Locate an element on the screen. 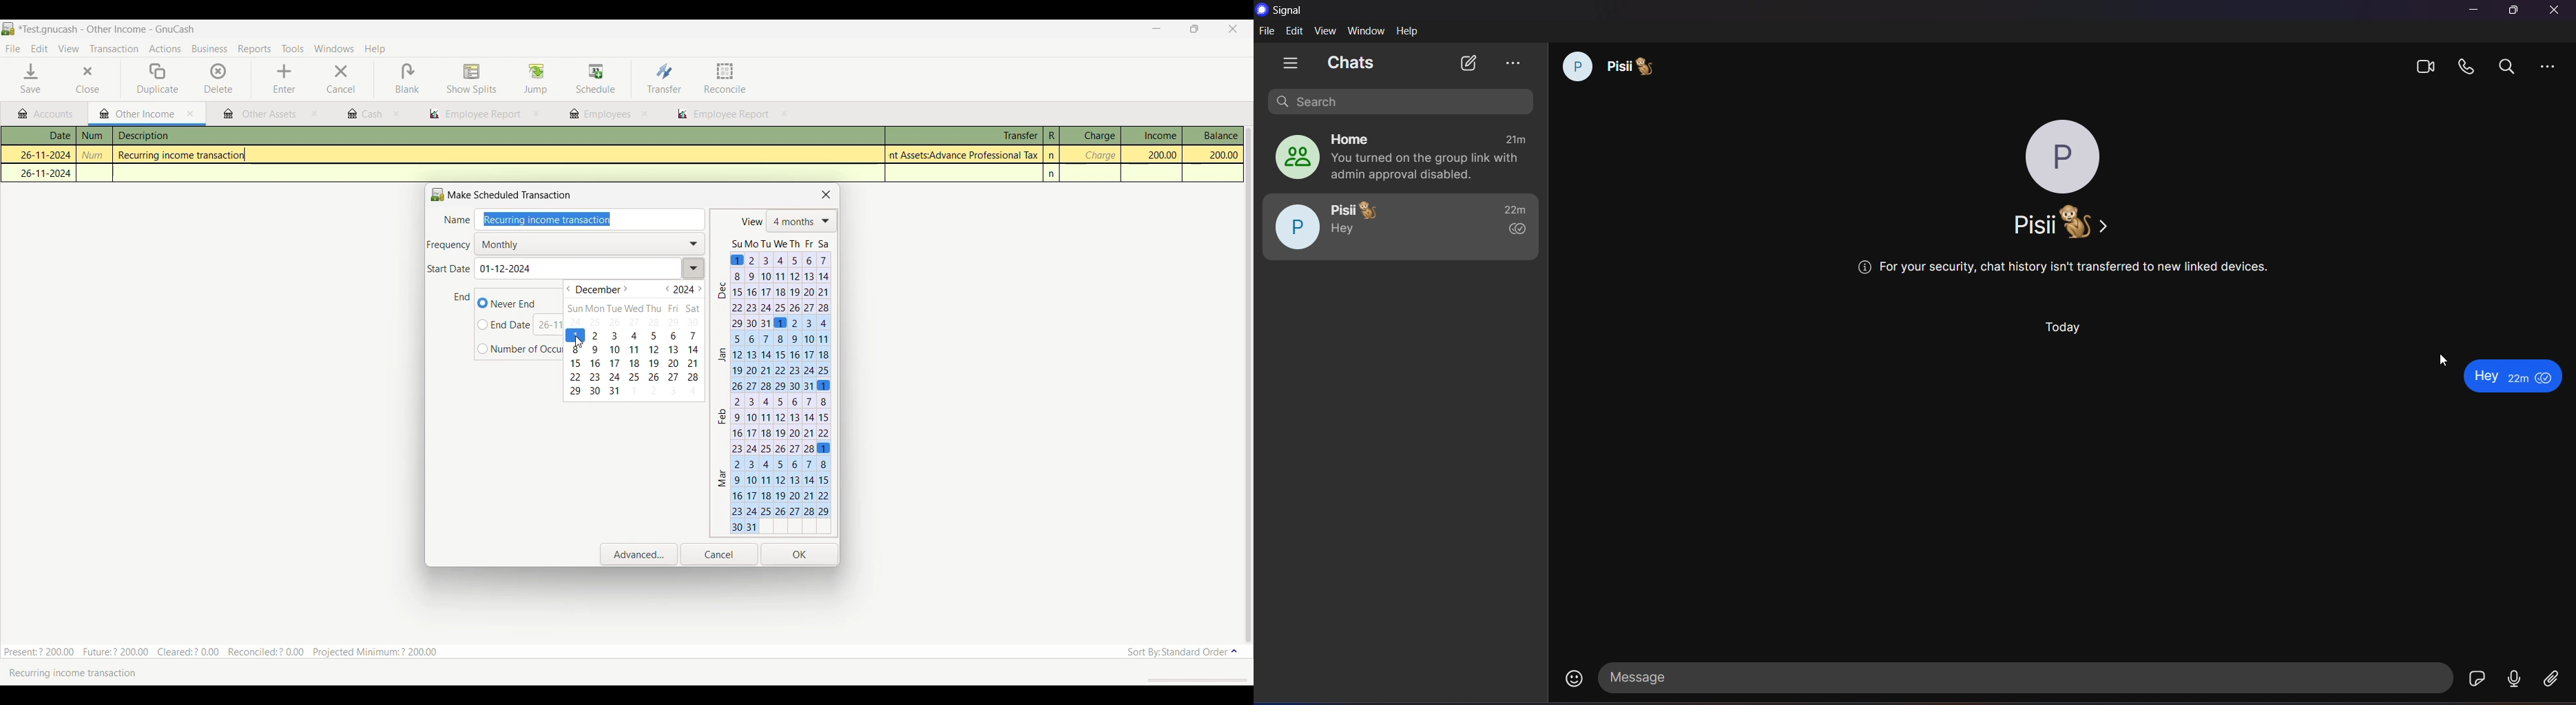  employee report is located at coordinates (730, 116).